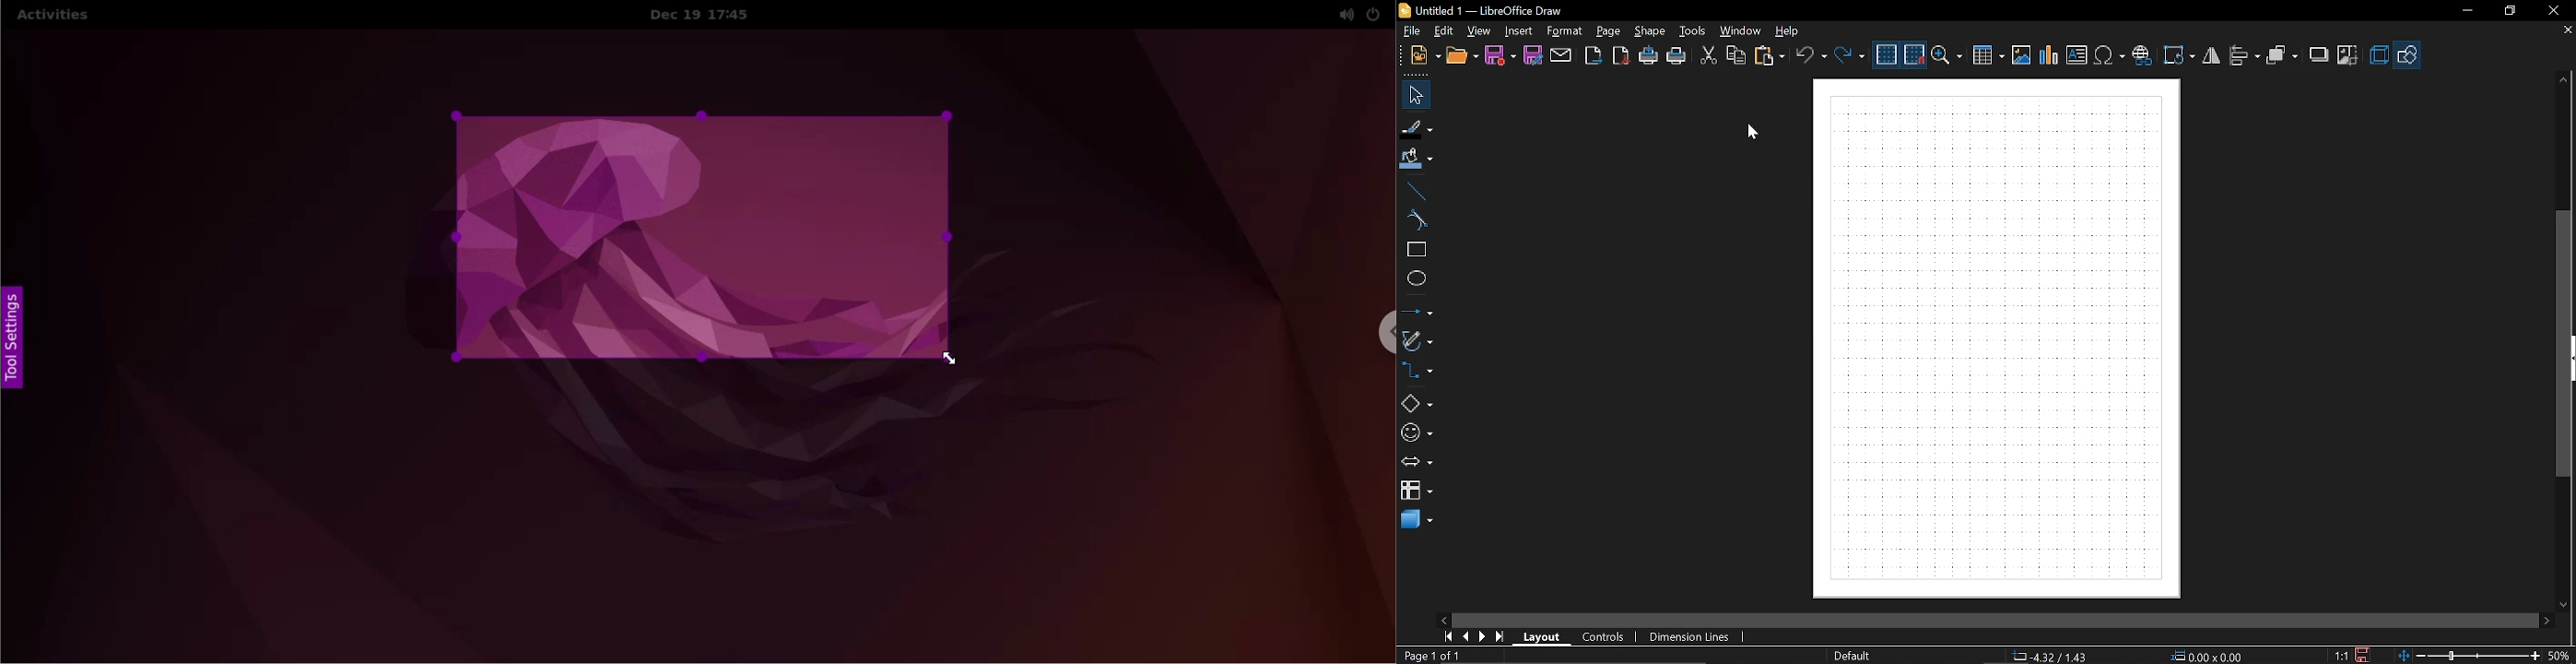  I want to click on tools, so click(1694, 31).